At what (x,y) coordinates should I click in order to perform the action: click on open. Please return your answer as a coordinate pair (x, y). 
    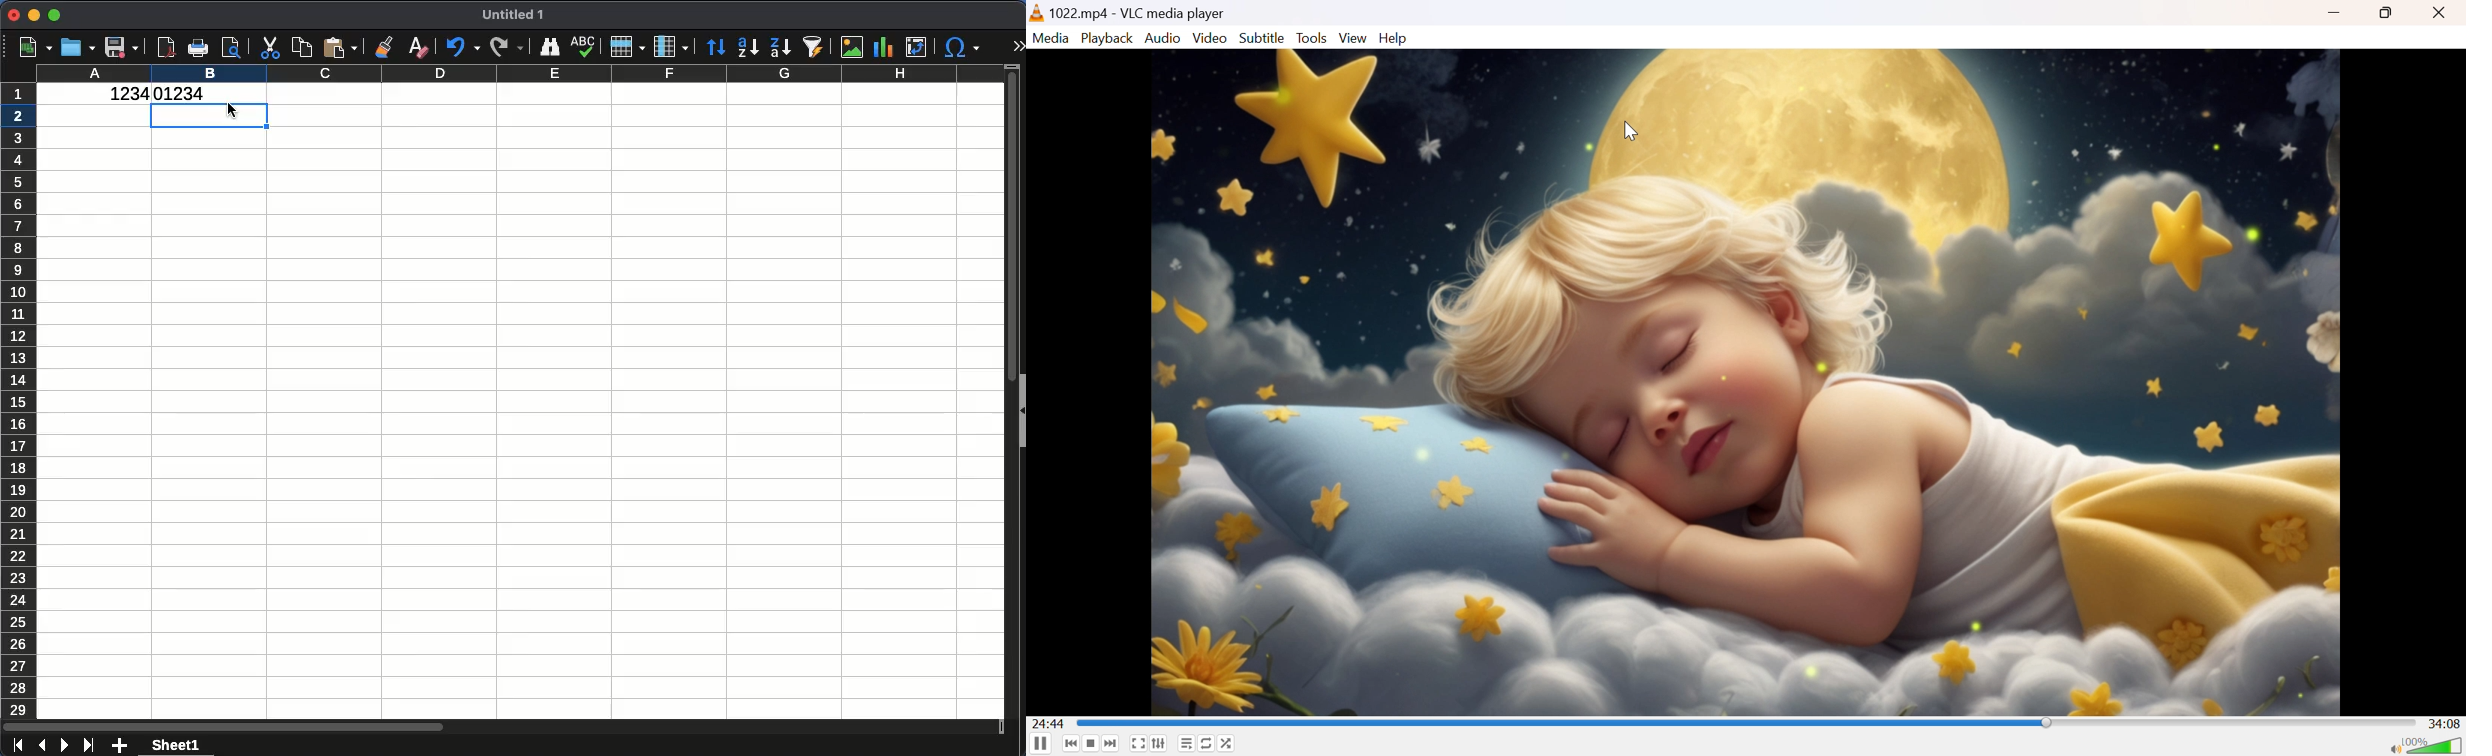
    Looking at the image, I should click on (78, 47).